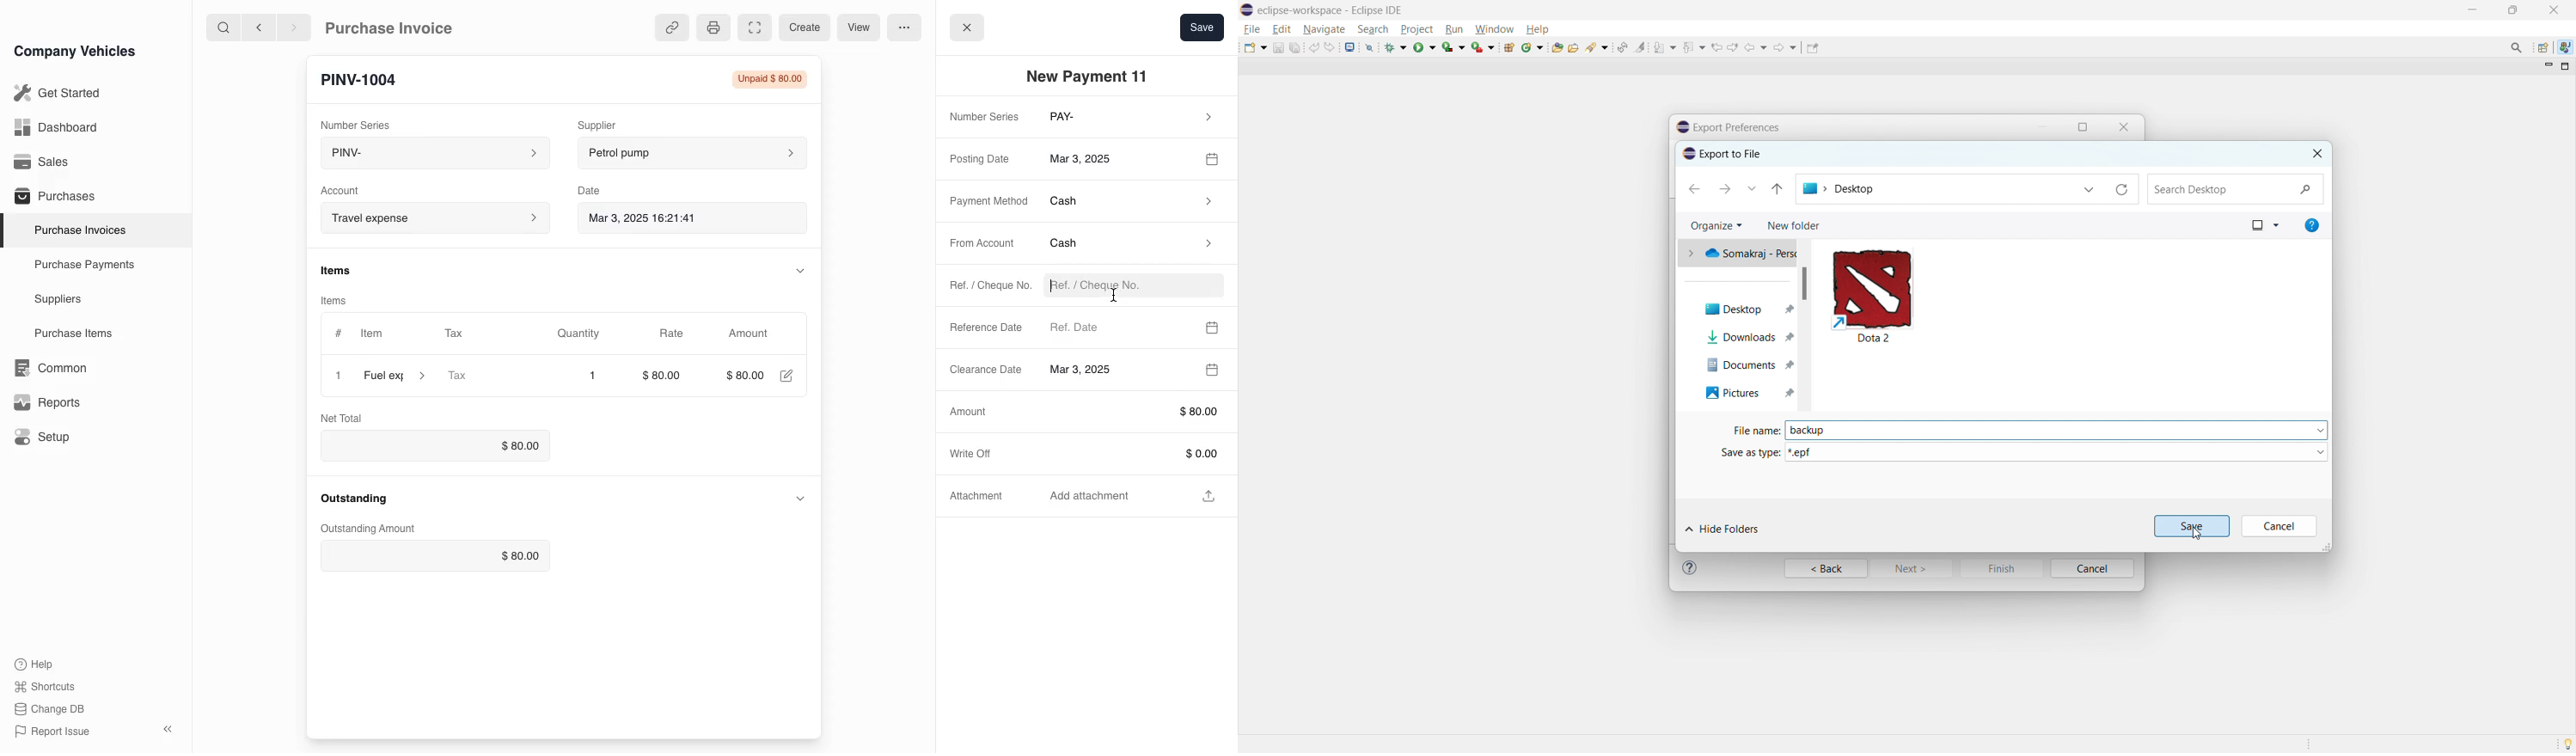 This screenshot has width=2576, height=756. What do you see at coordinates (2553, 10) in the screenshot?
I see `close` at bounding box center [2553, 10].